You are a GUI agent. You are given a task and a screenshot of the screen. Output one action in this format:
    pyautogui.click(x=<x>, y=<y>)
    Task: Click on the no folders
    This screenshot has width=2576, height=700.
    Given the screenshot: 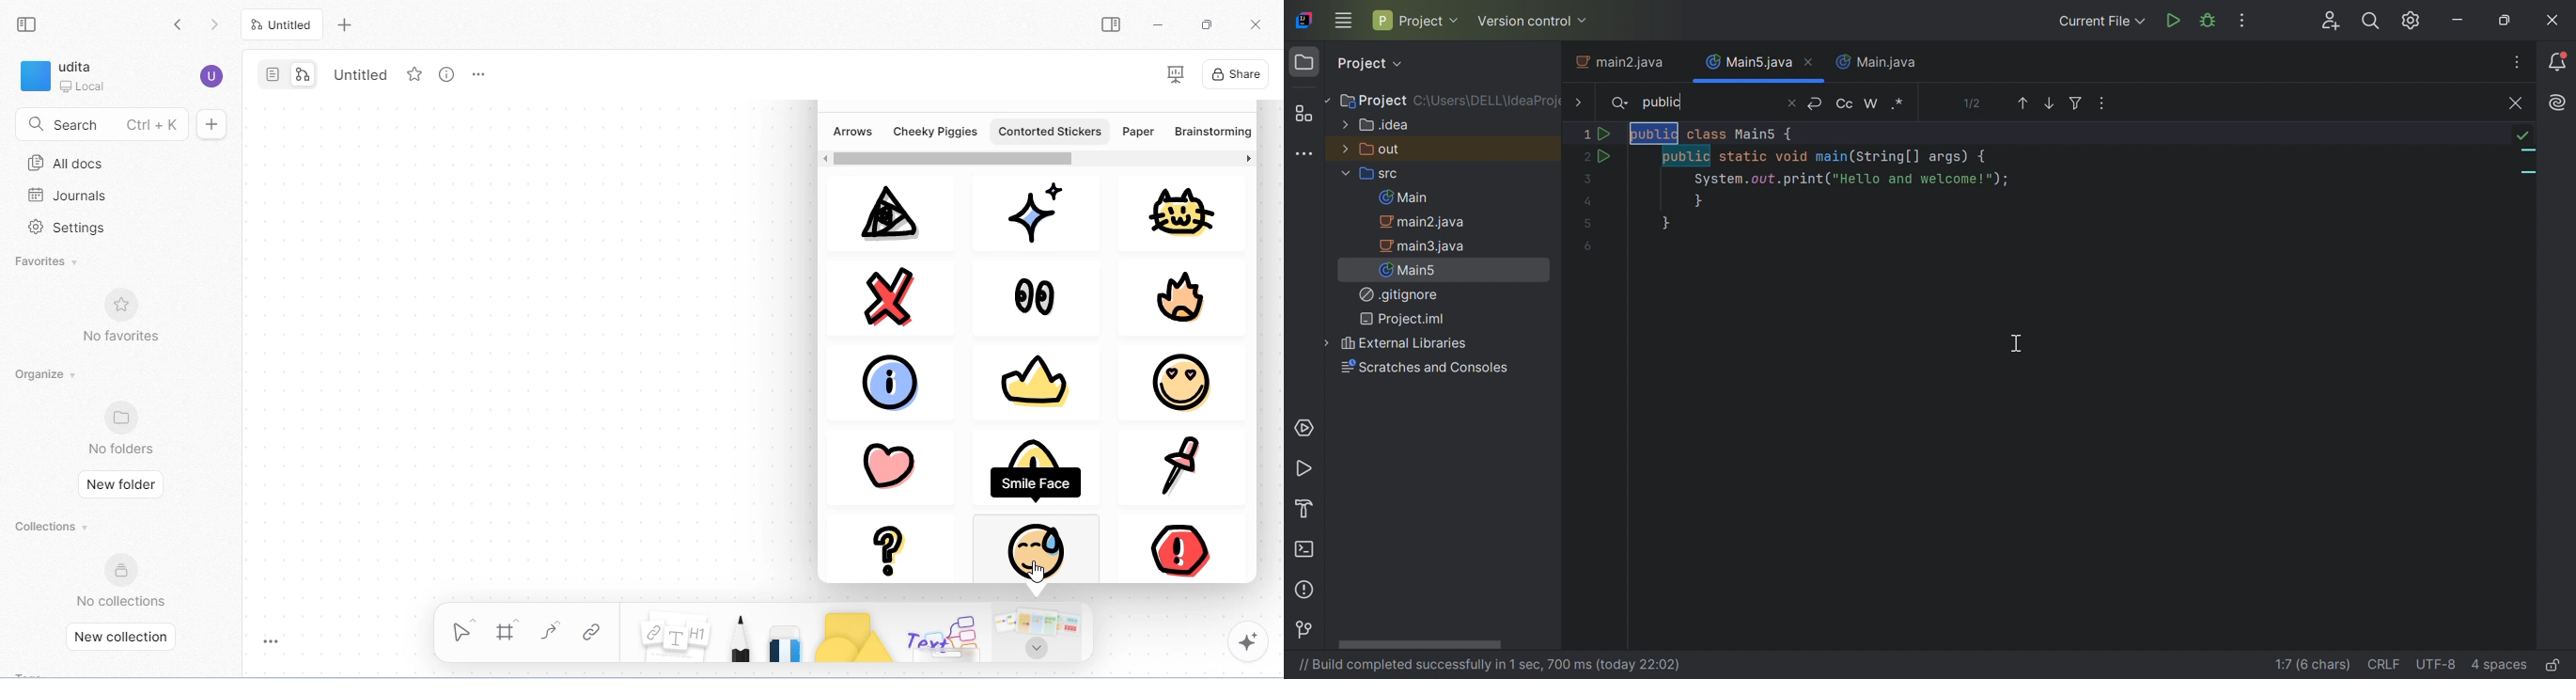 What is the action you would take?
    pyautogui.click(x=123, y=428)
    